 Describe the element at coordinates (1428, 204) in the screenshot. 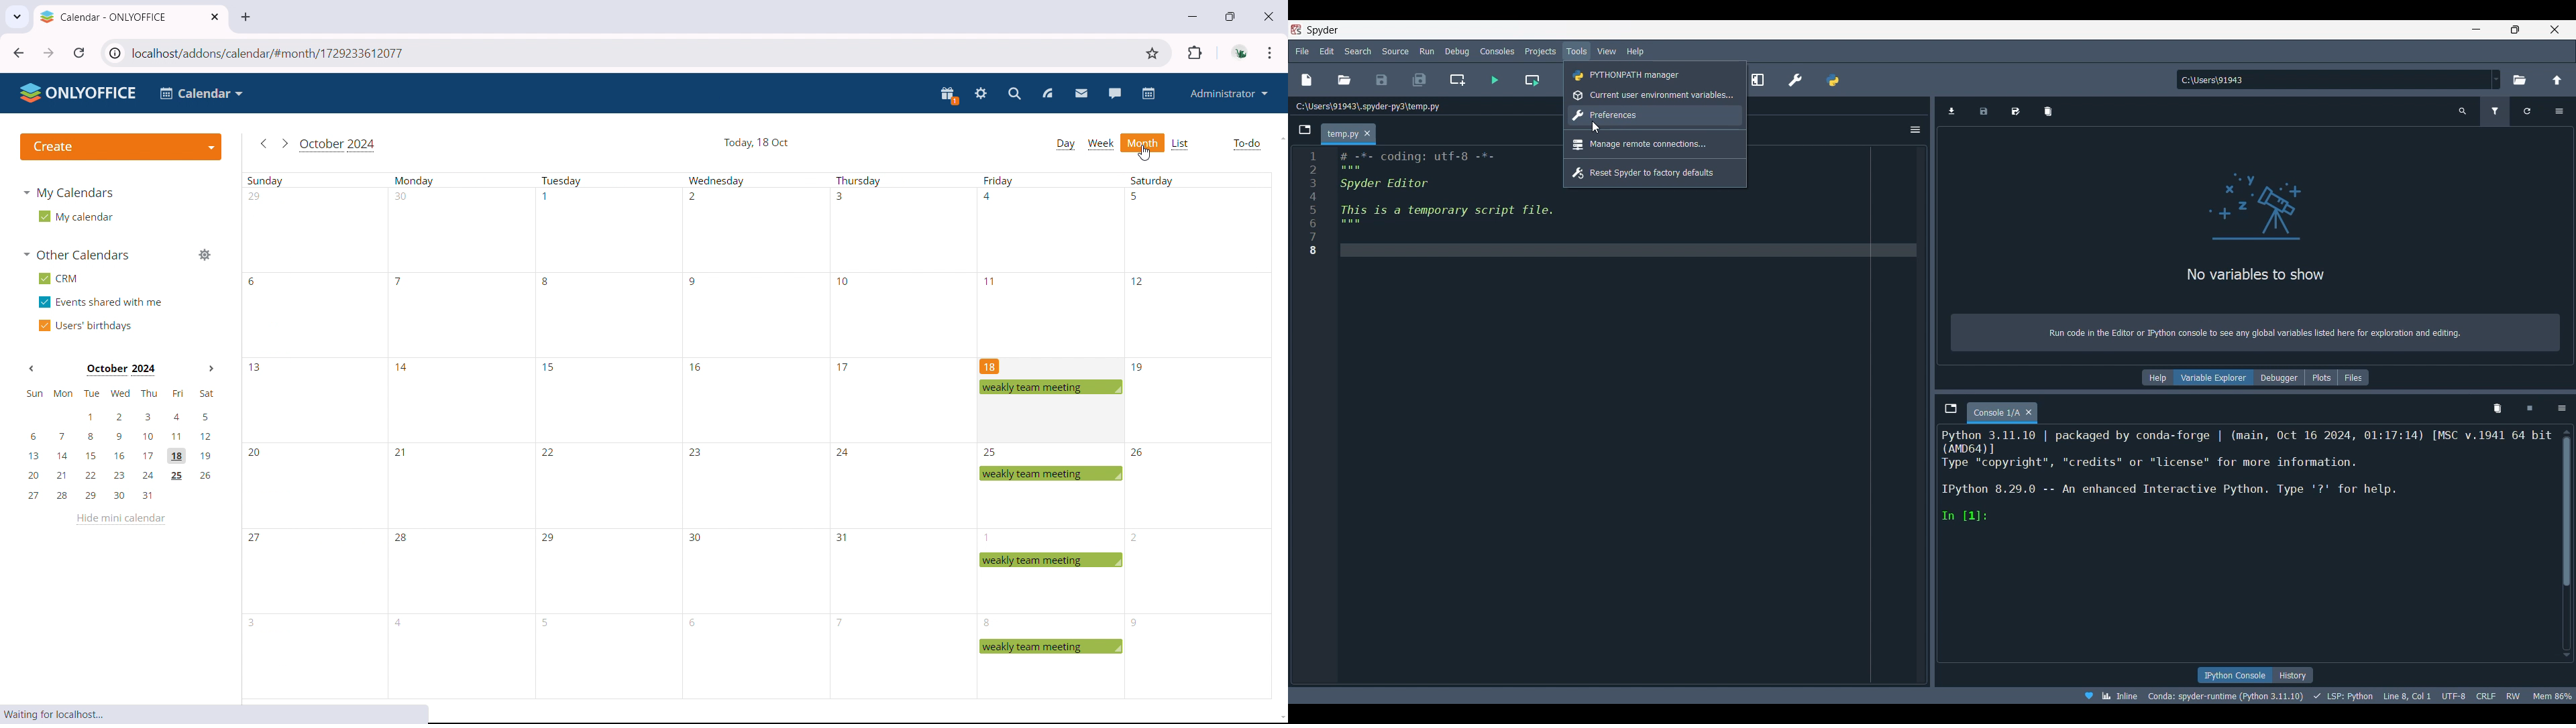

I see `editor pane` at that location.